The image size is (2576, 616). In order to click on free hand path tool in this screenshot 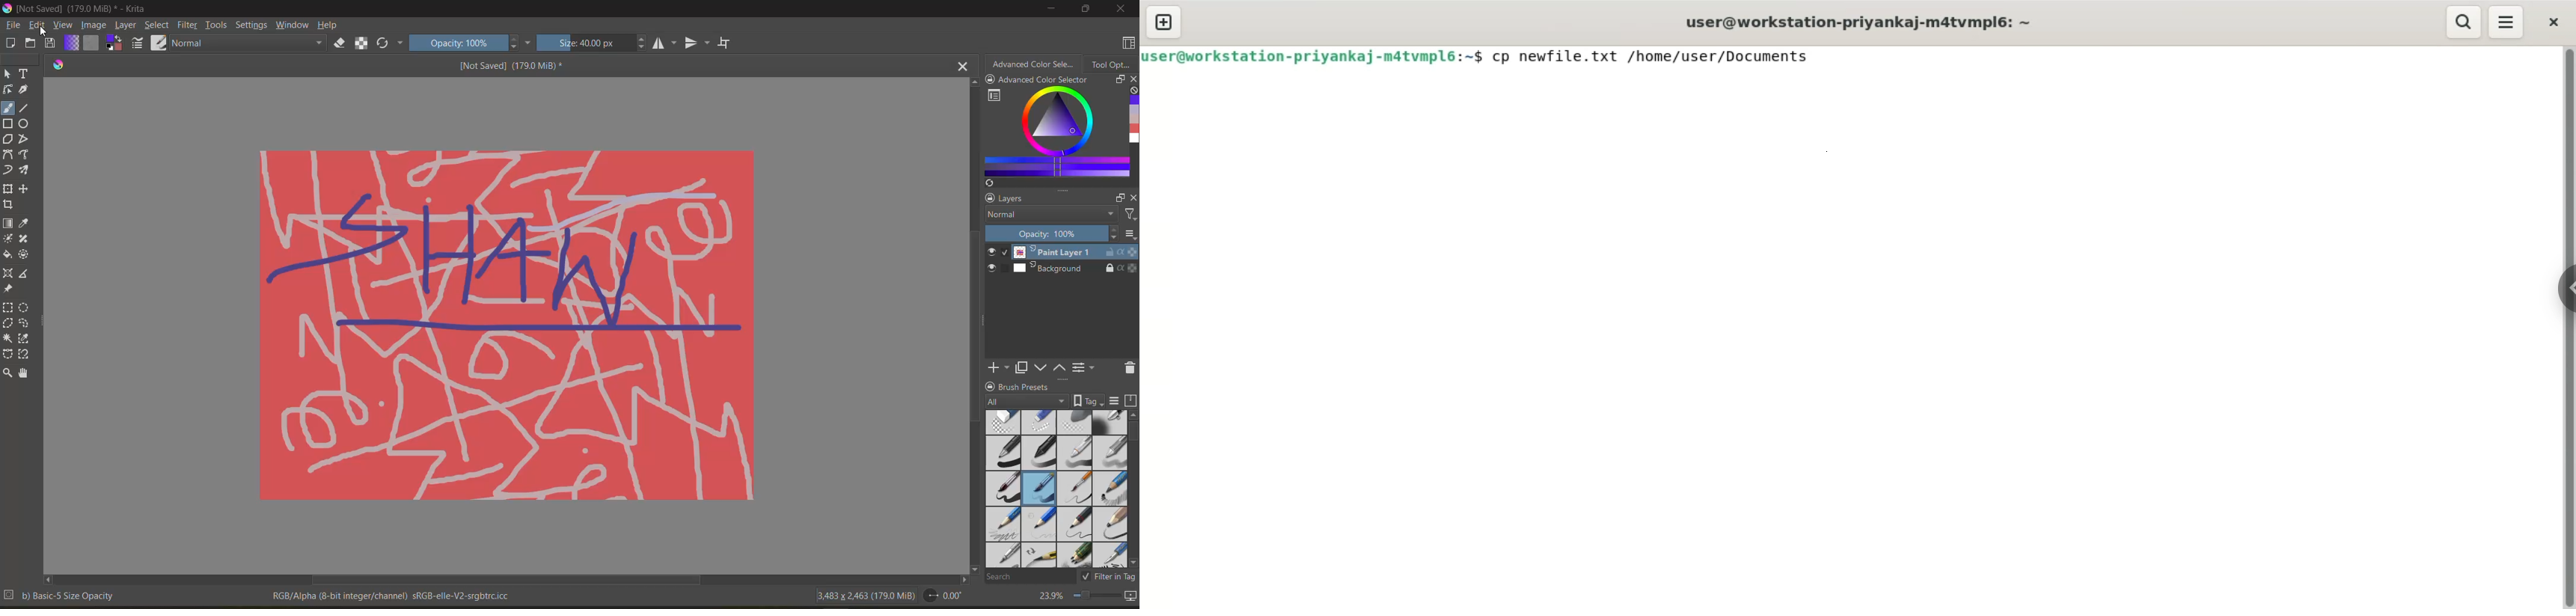, I will do `click(26, 154)`.